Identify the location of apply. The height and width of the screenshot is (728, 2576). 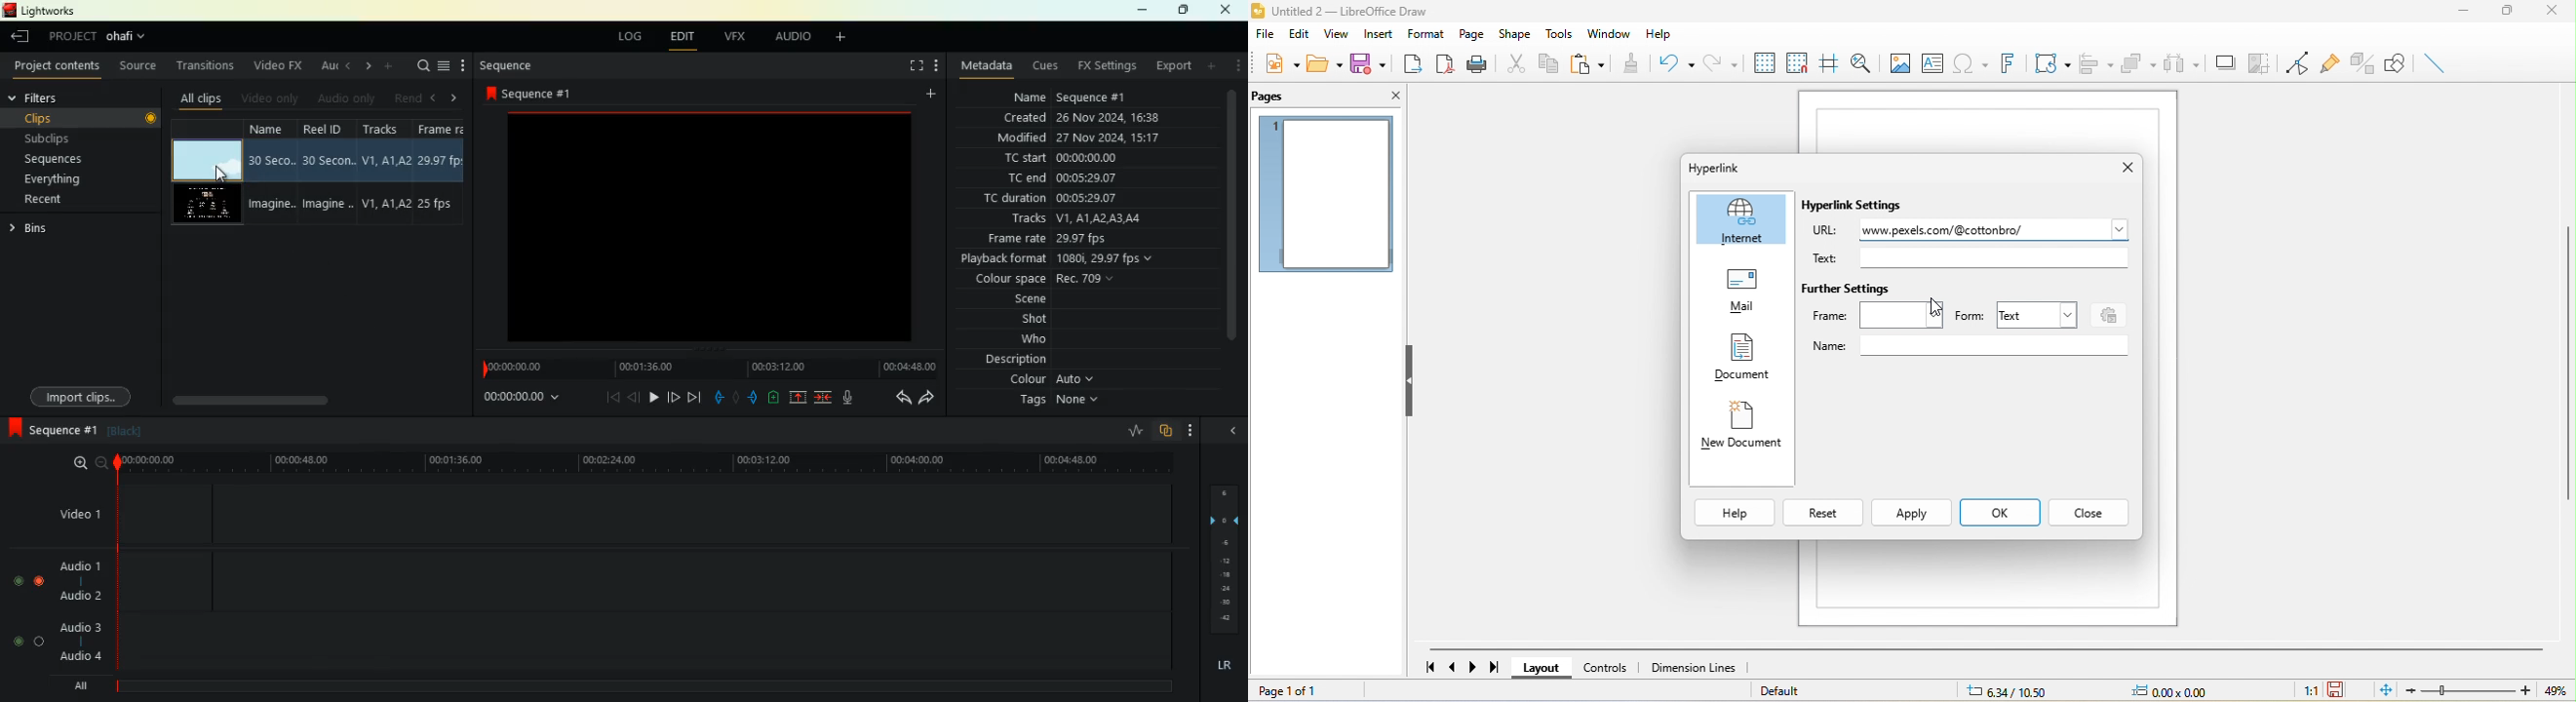
(1912, 511).